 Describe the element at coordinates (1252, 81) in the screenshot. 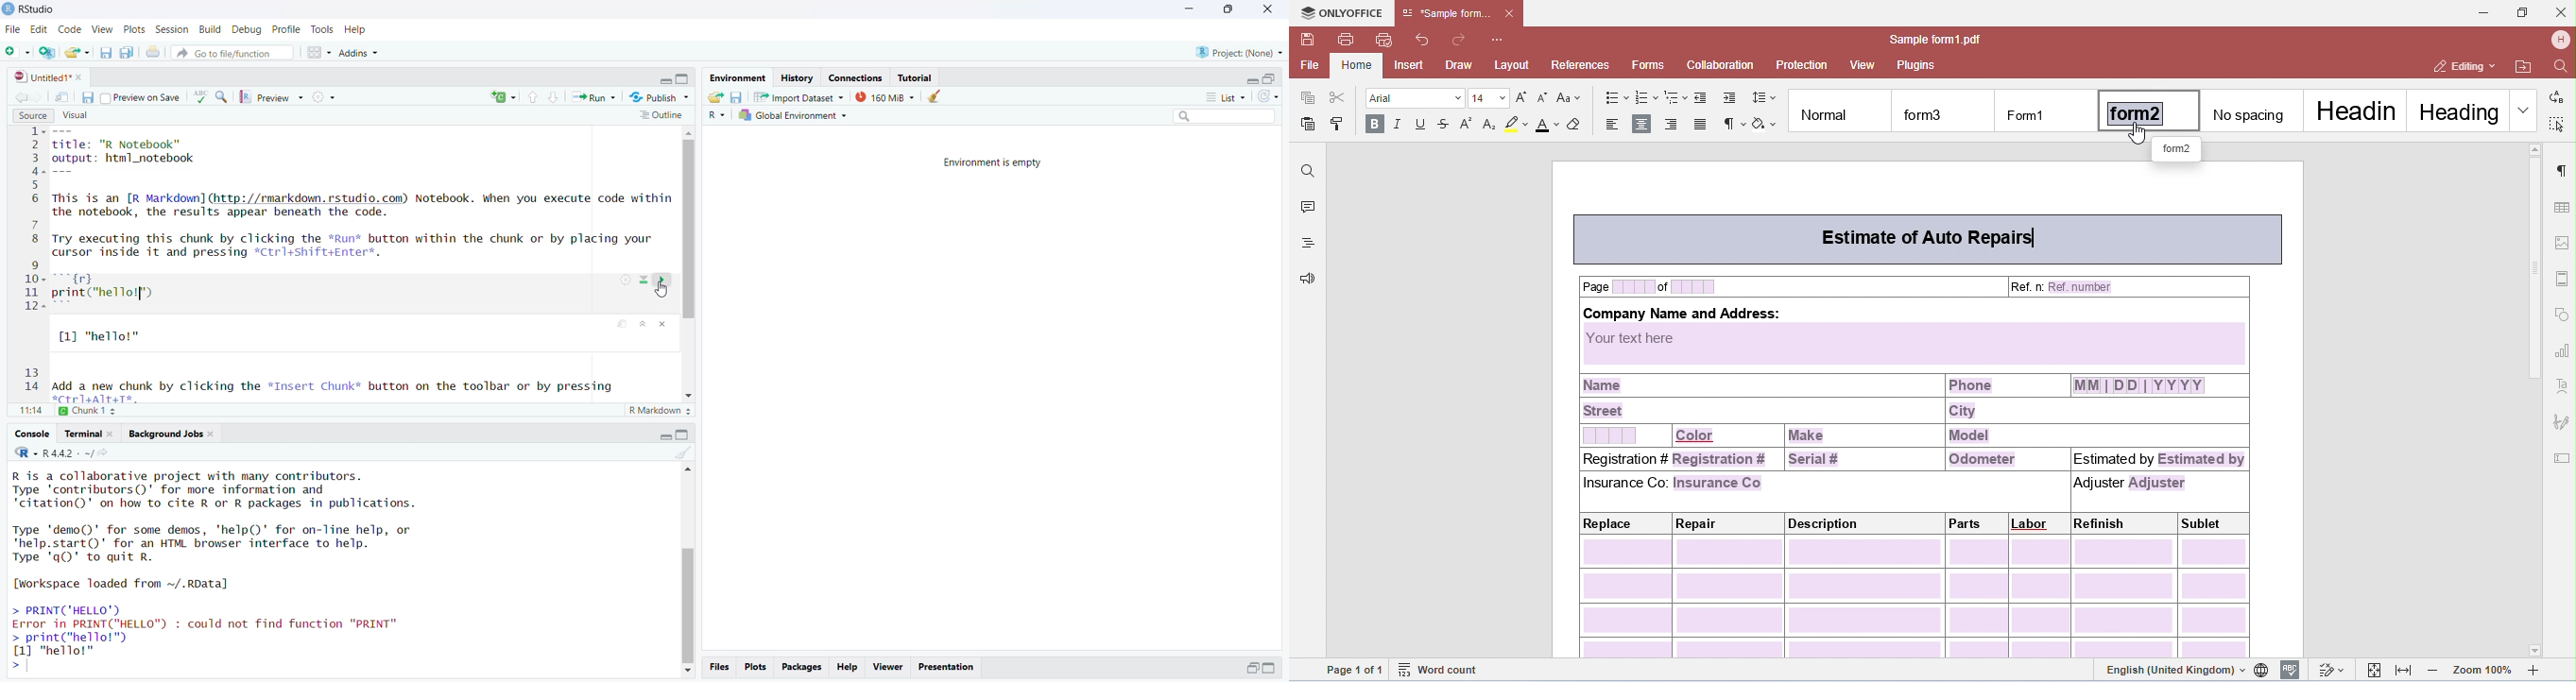

I see `expand` at that location.